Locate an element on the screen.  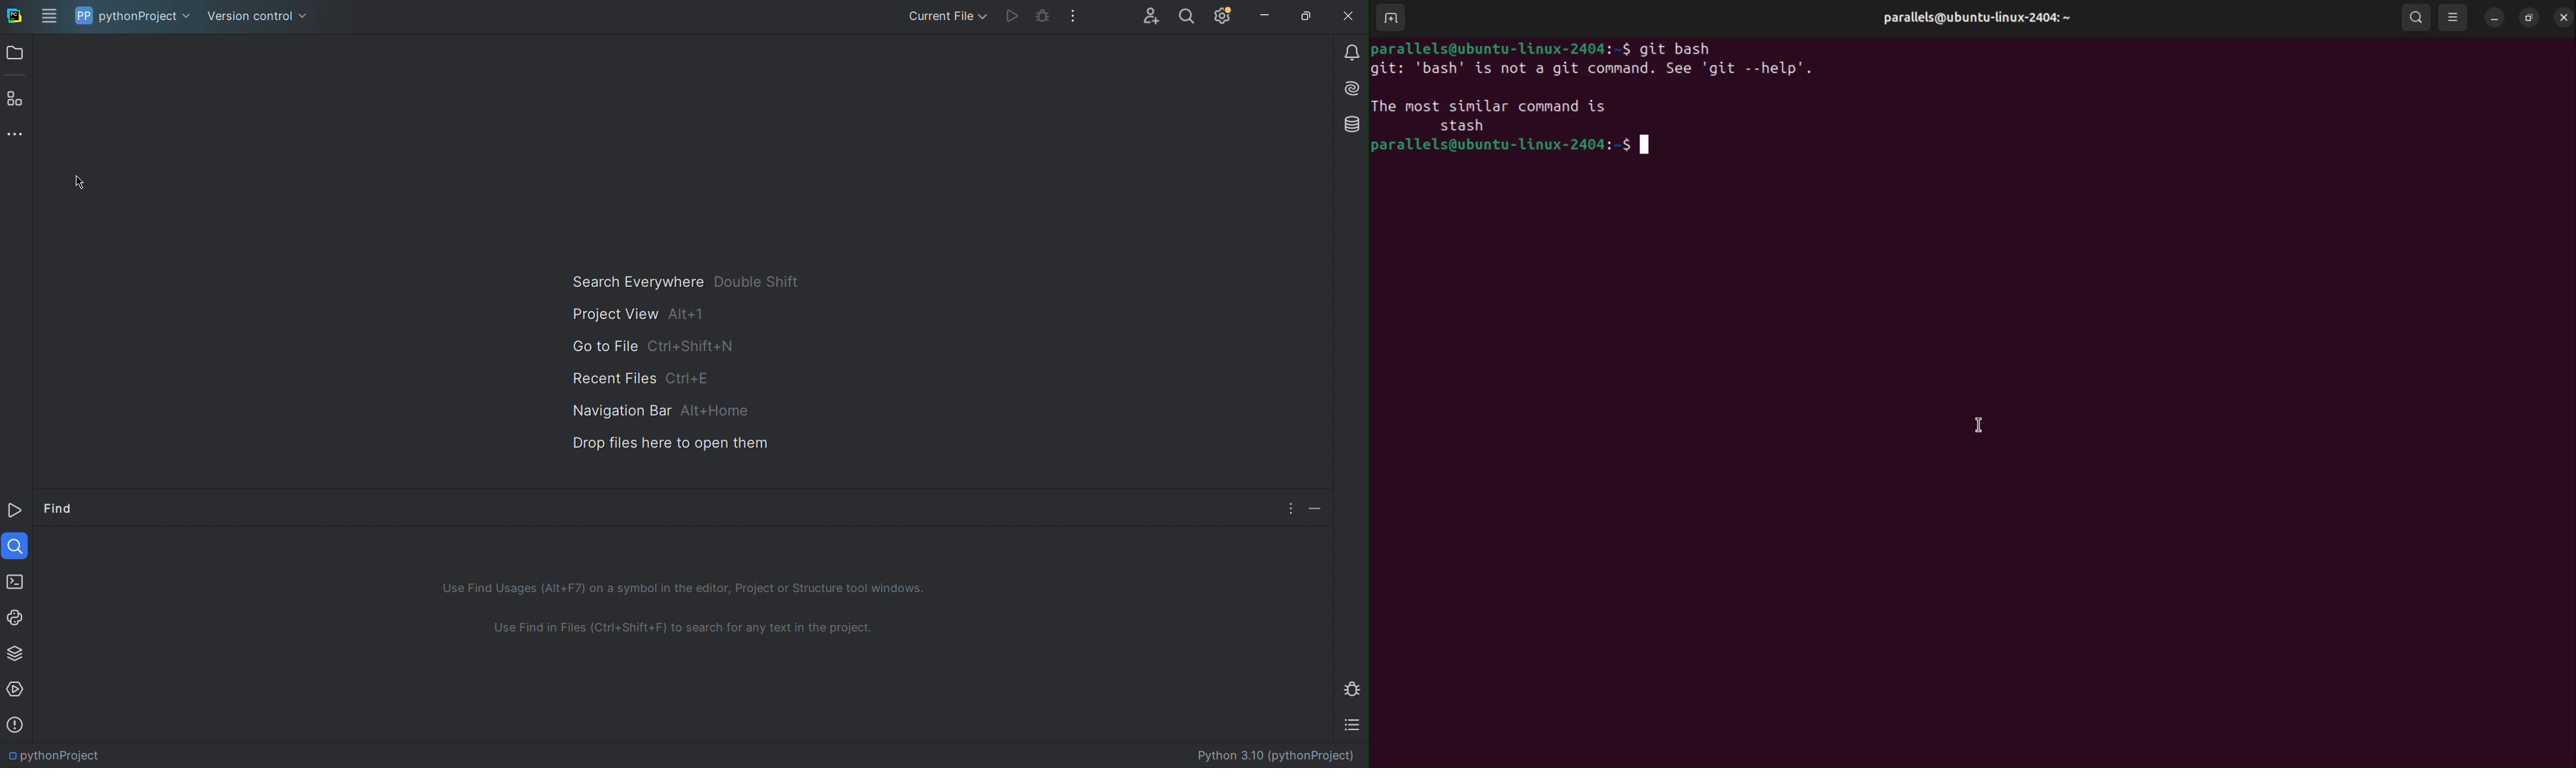
TODO is located at coordinates (1349, 725).